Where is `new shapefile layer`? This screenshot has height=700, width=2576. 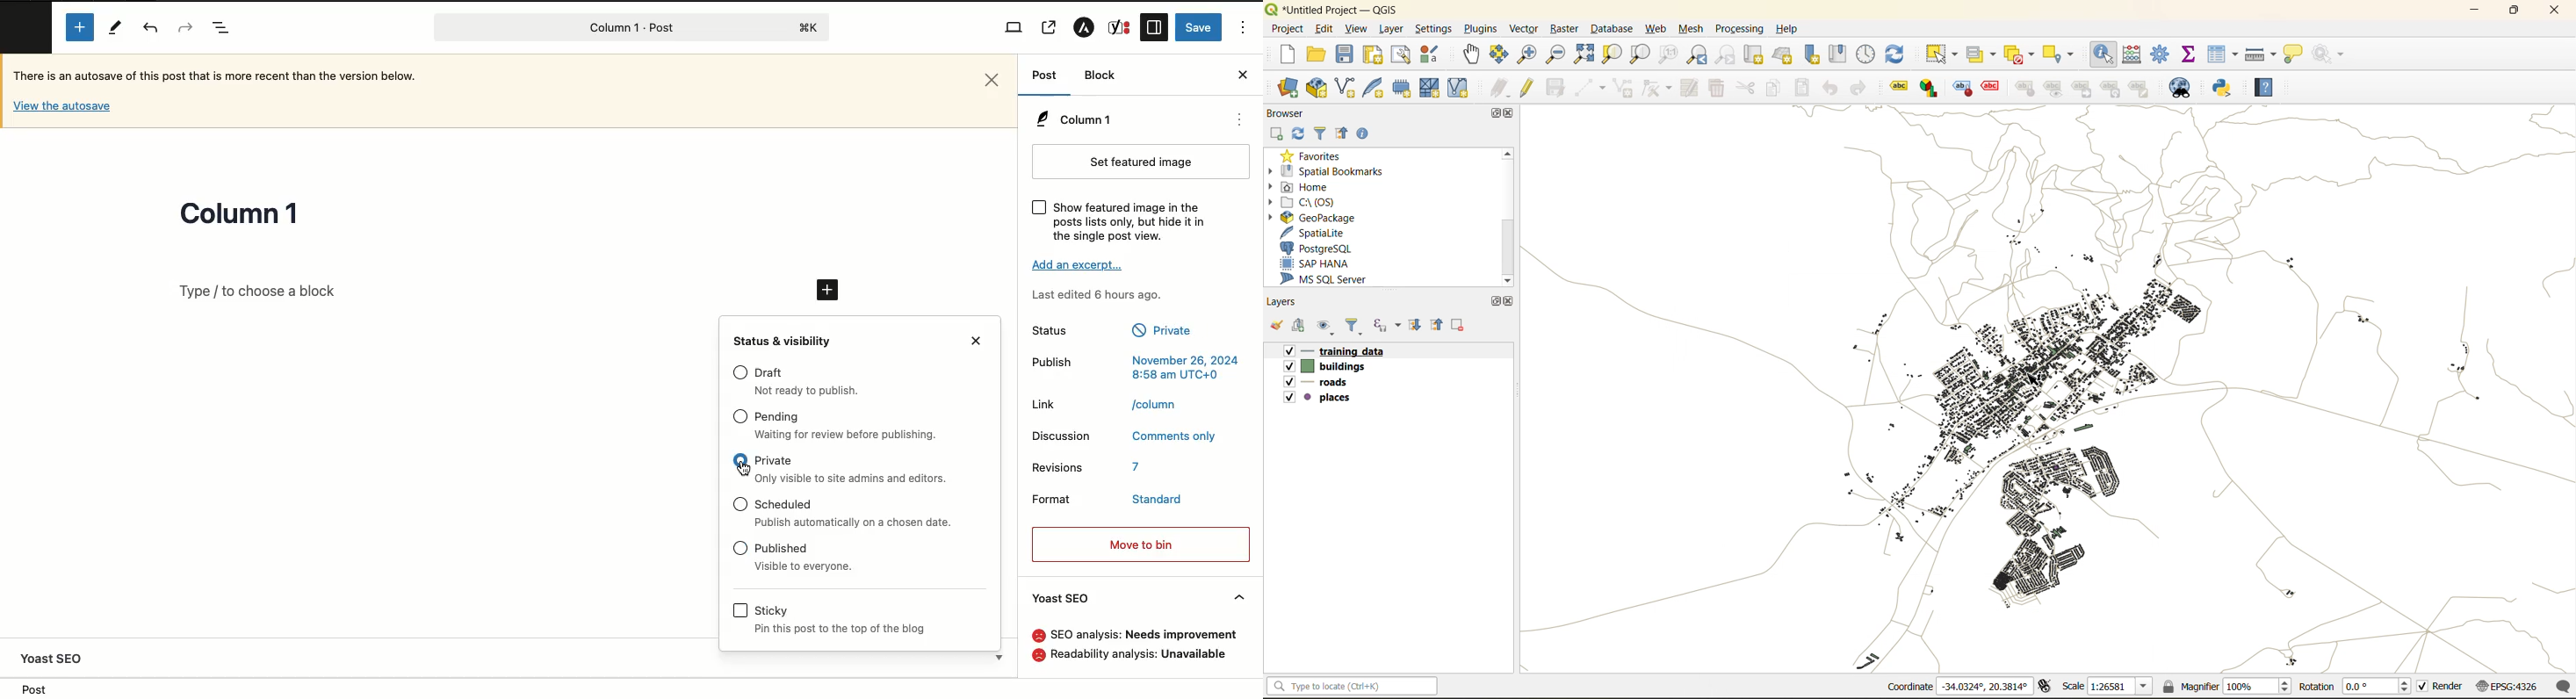
new shapefile layer is located at coordinates (1346, 88).